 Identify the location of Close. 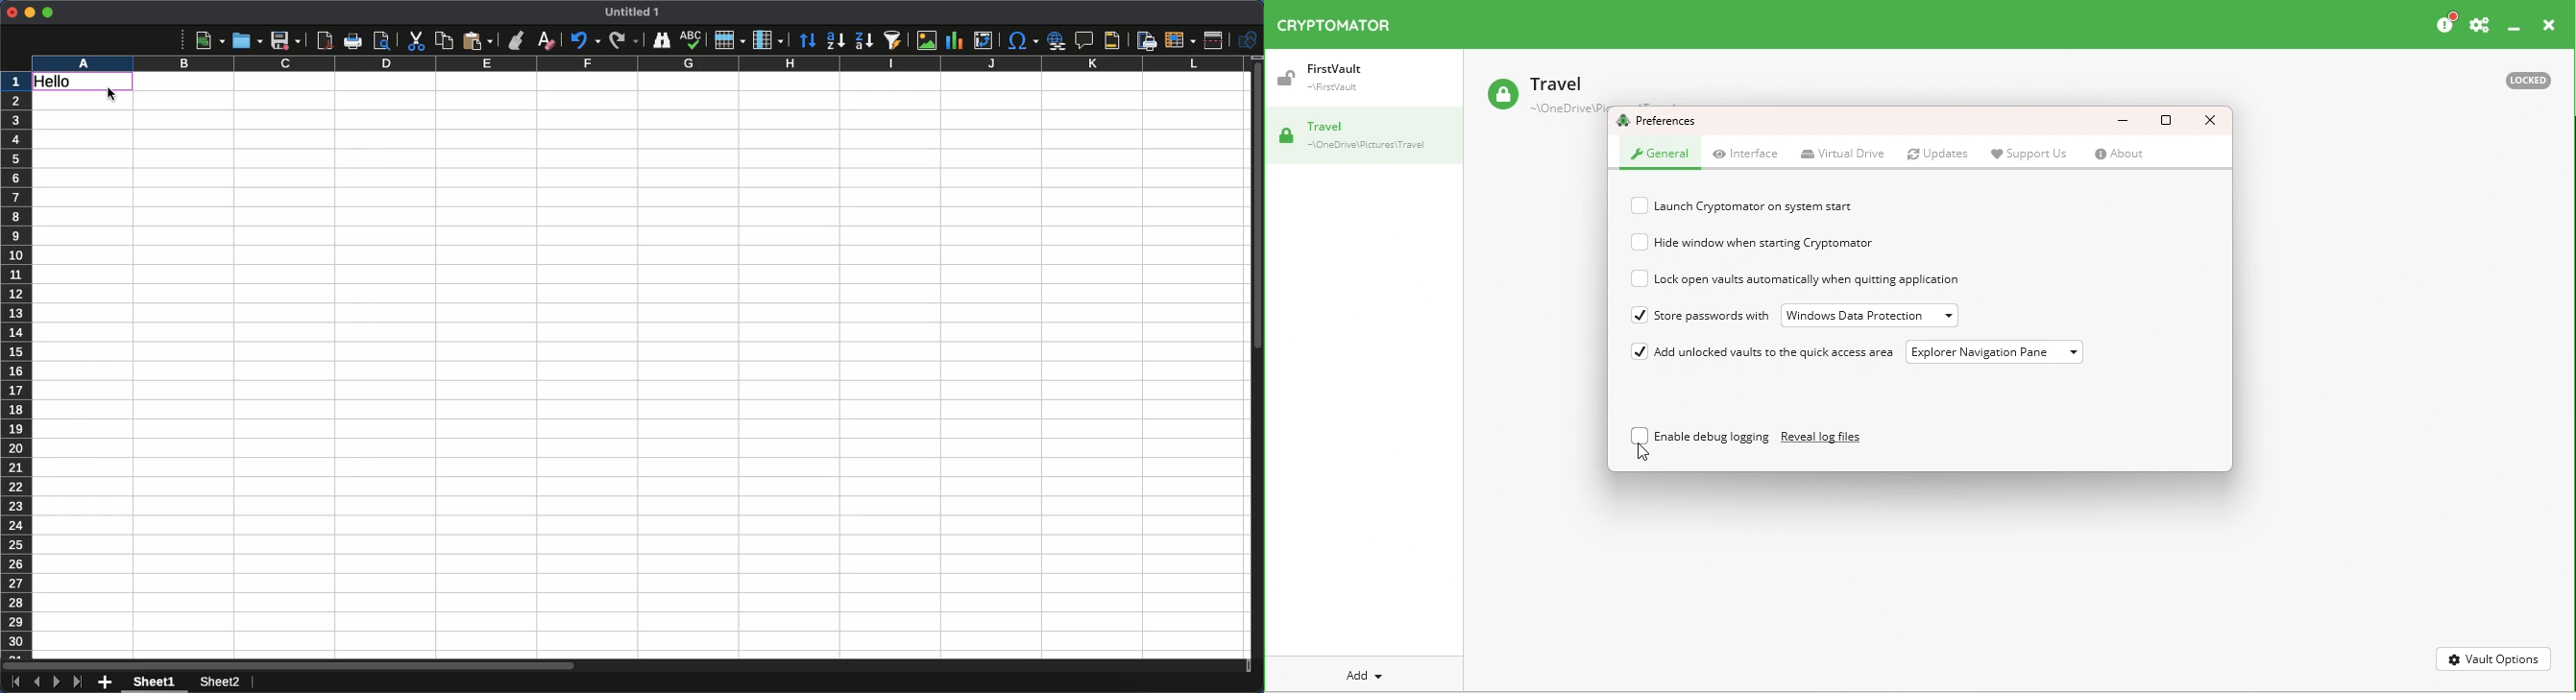
(2211, 119).